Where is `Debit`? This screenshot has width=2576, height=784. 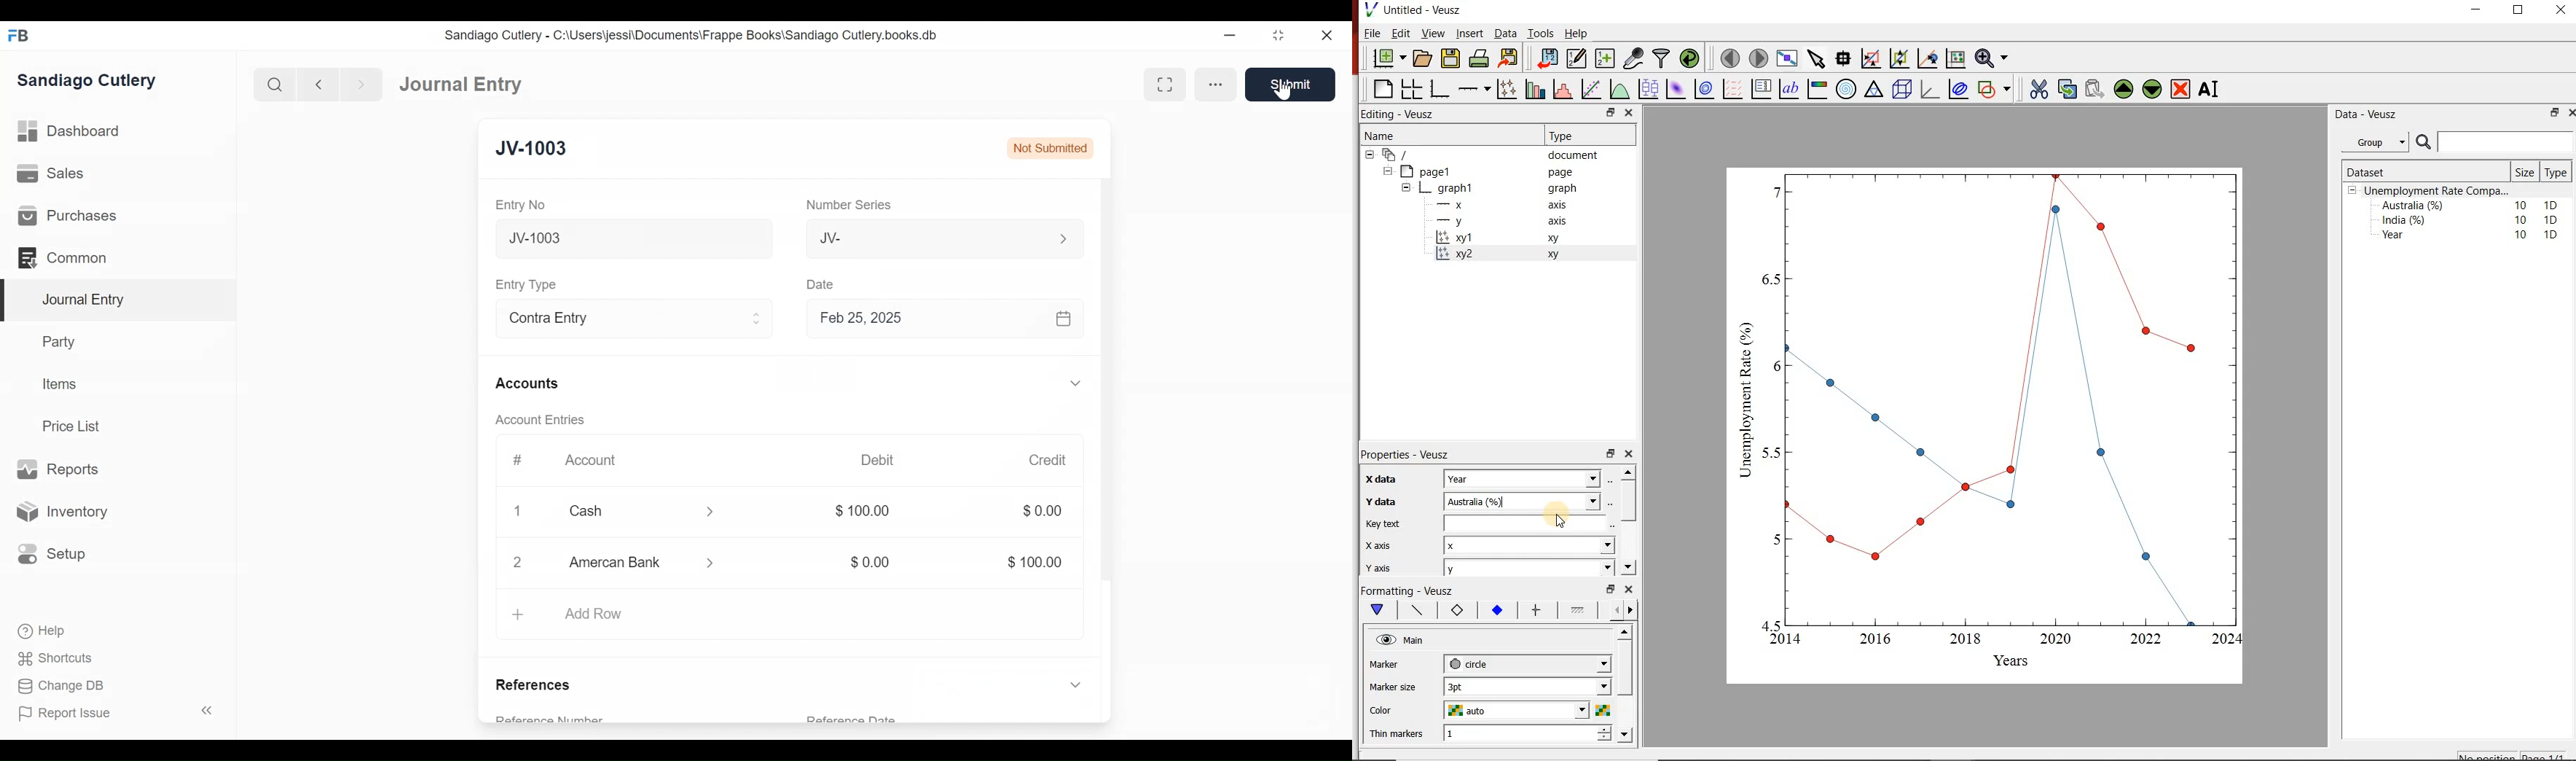
Debit is located at coordinates (883, 460).